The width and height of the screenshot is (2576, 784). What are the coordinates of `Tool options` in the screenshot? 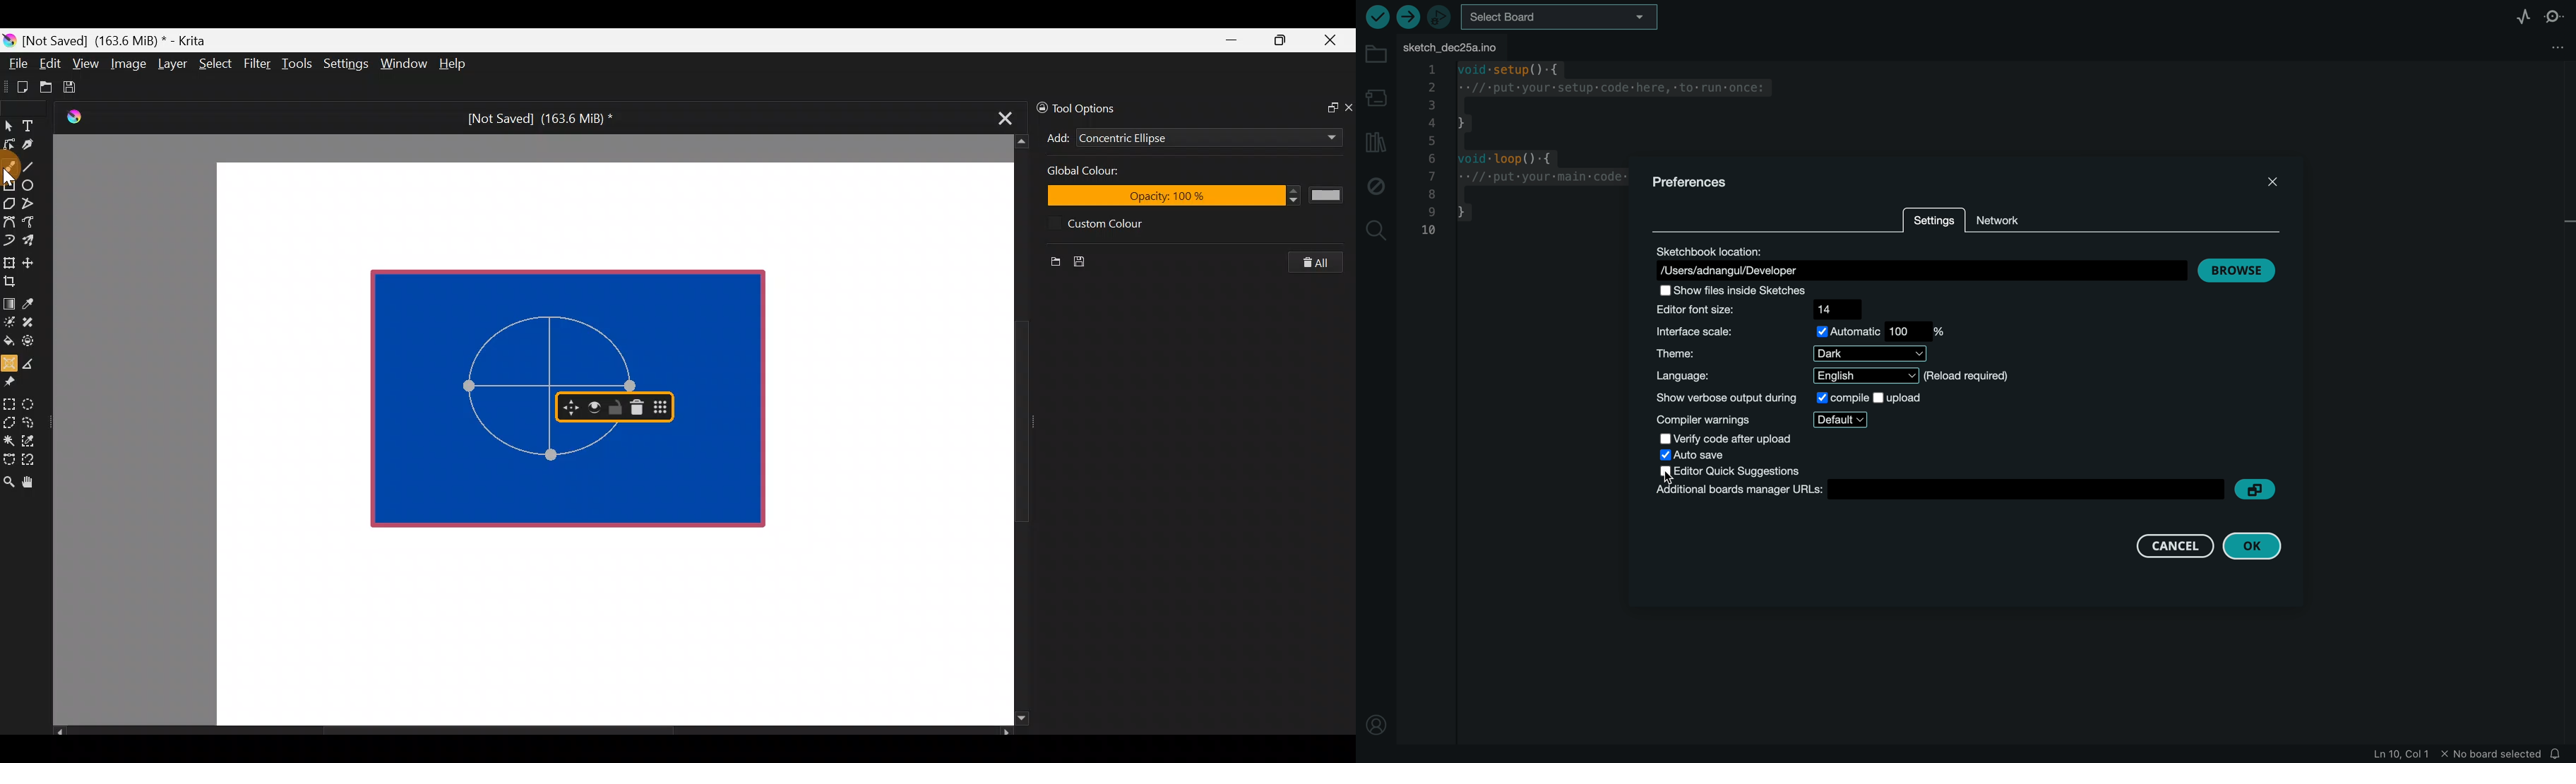 It's located at (1097, 108).